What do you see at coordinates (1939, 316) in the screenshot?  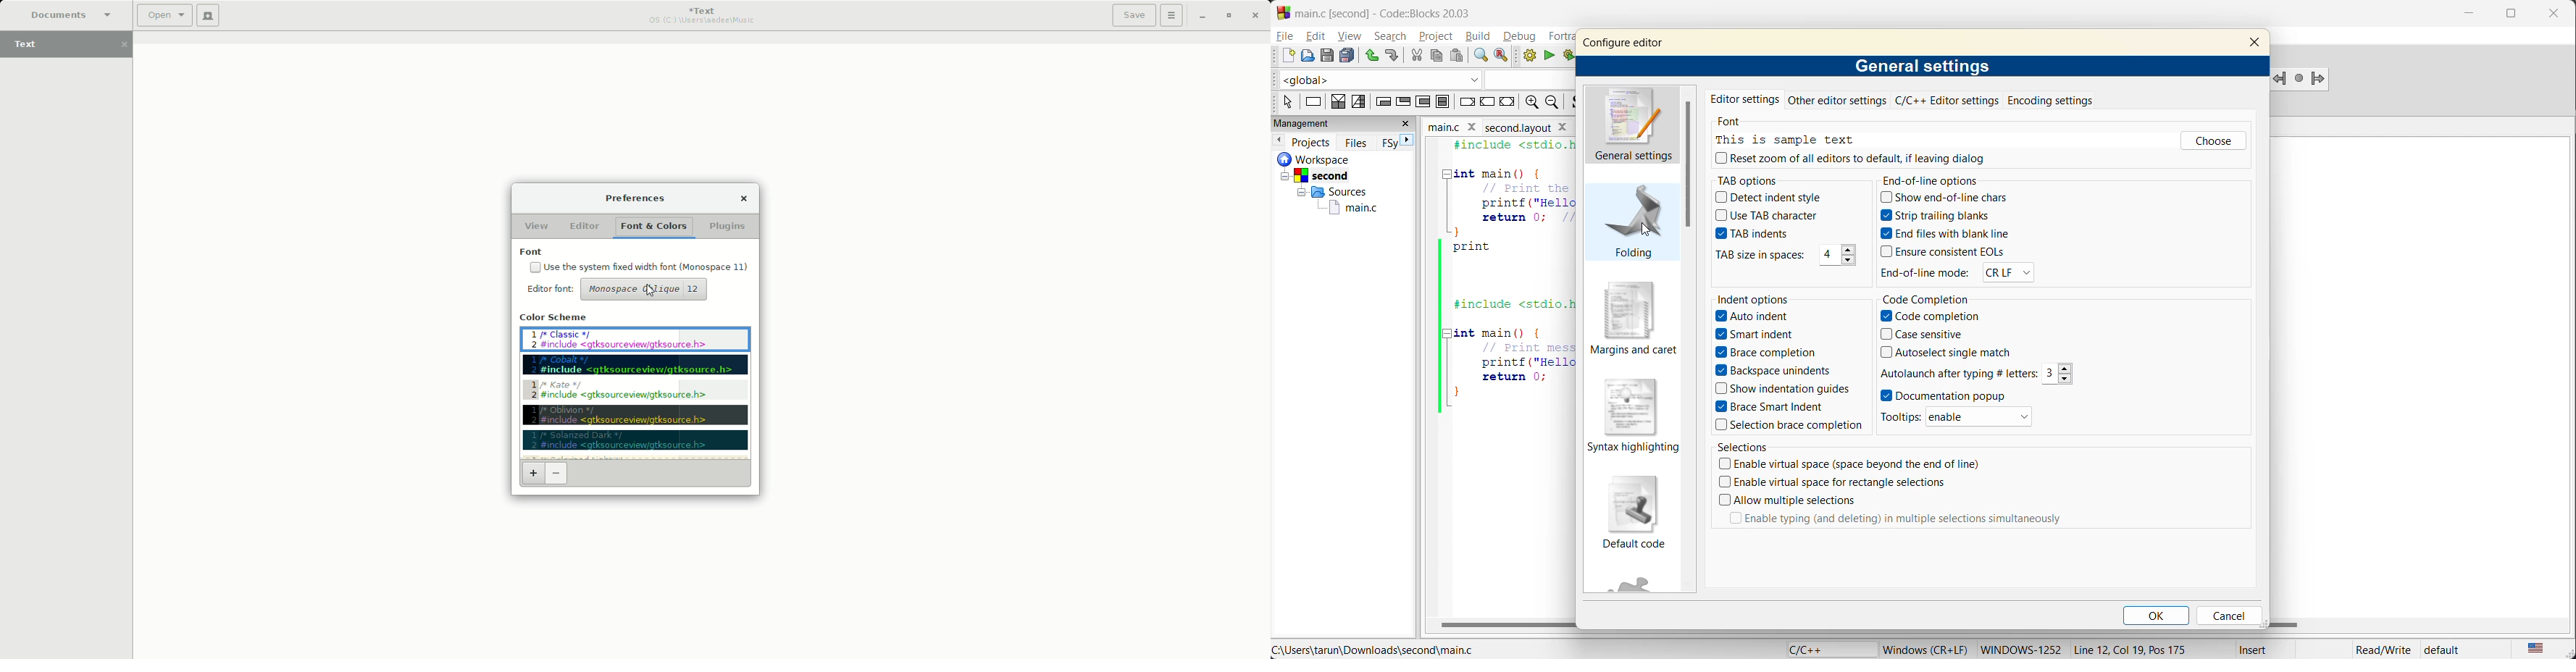 I see `Code completion` at bounding box center [1939, 316].